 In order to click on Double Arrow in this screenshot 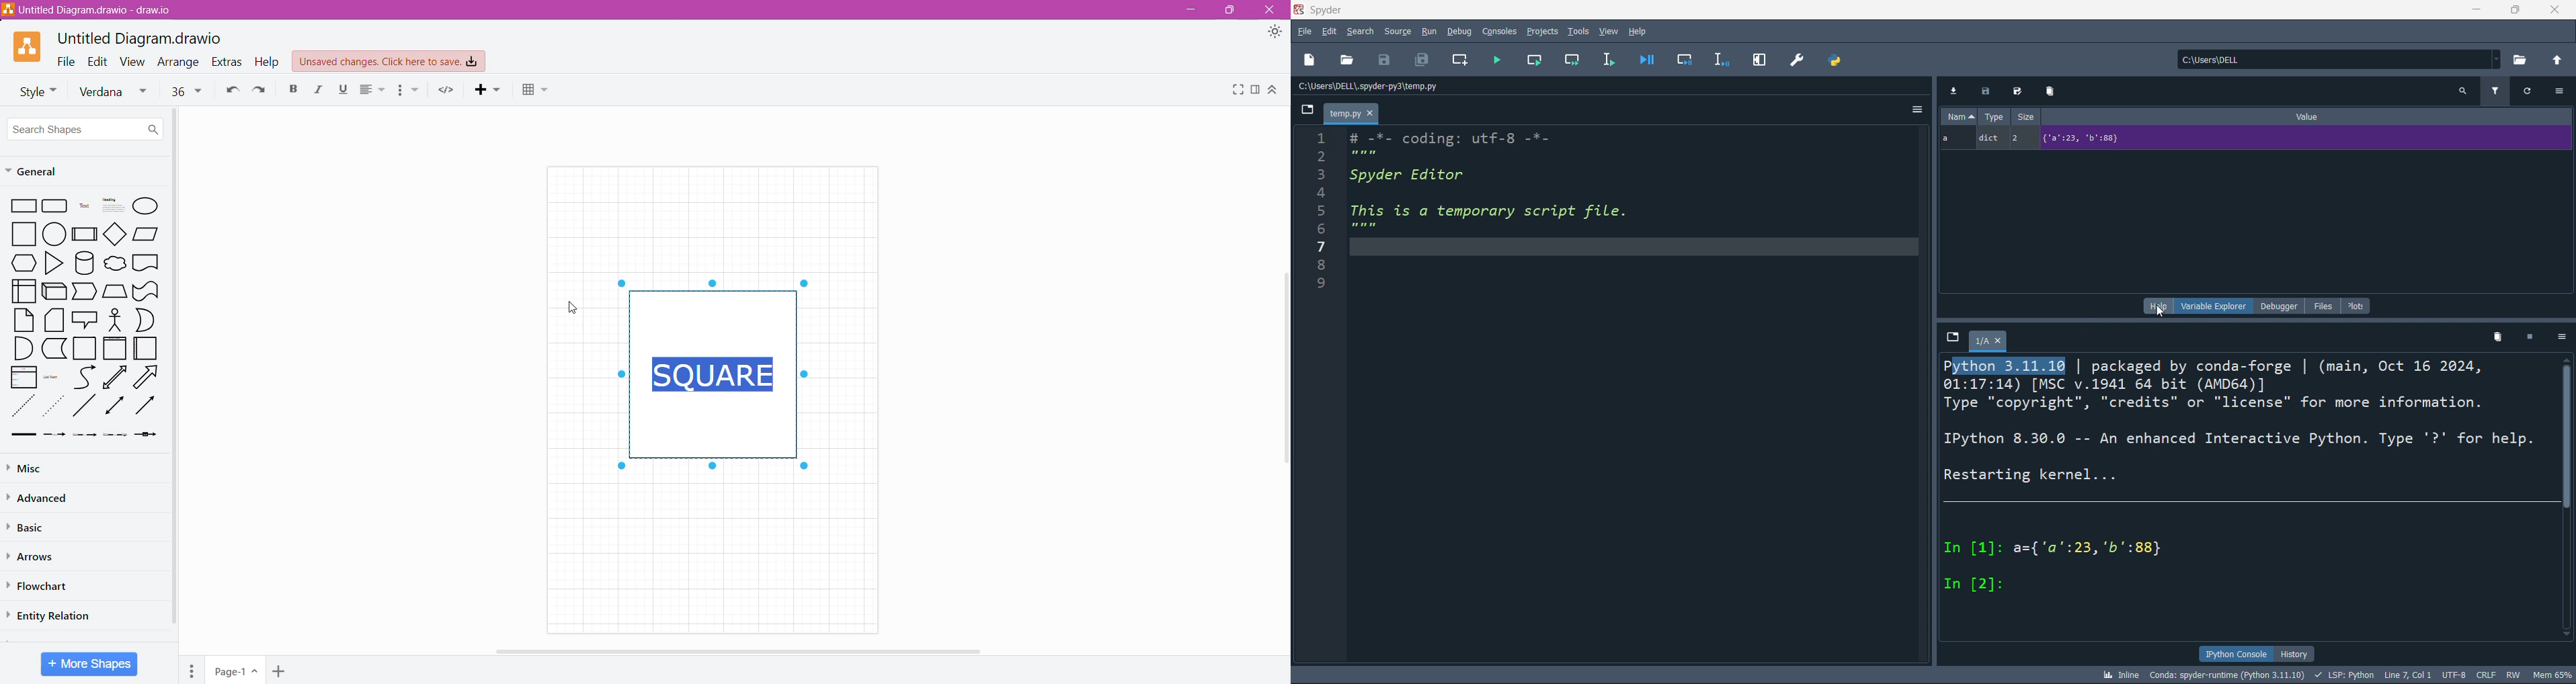, I will do `click(113, 407)`.